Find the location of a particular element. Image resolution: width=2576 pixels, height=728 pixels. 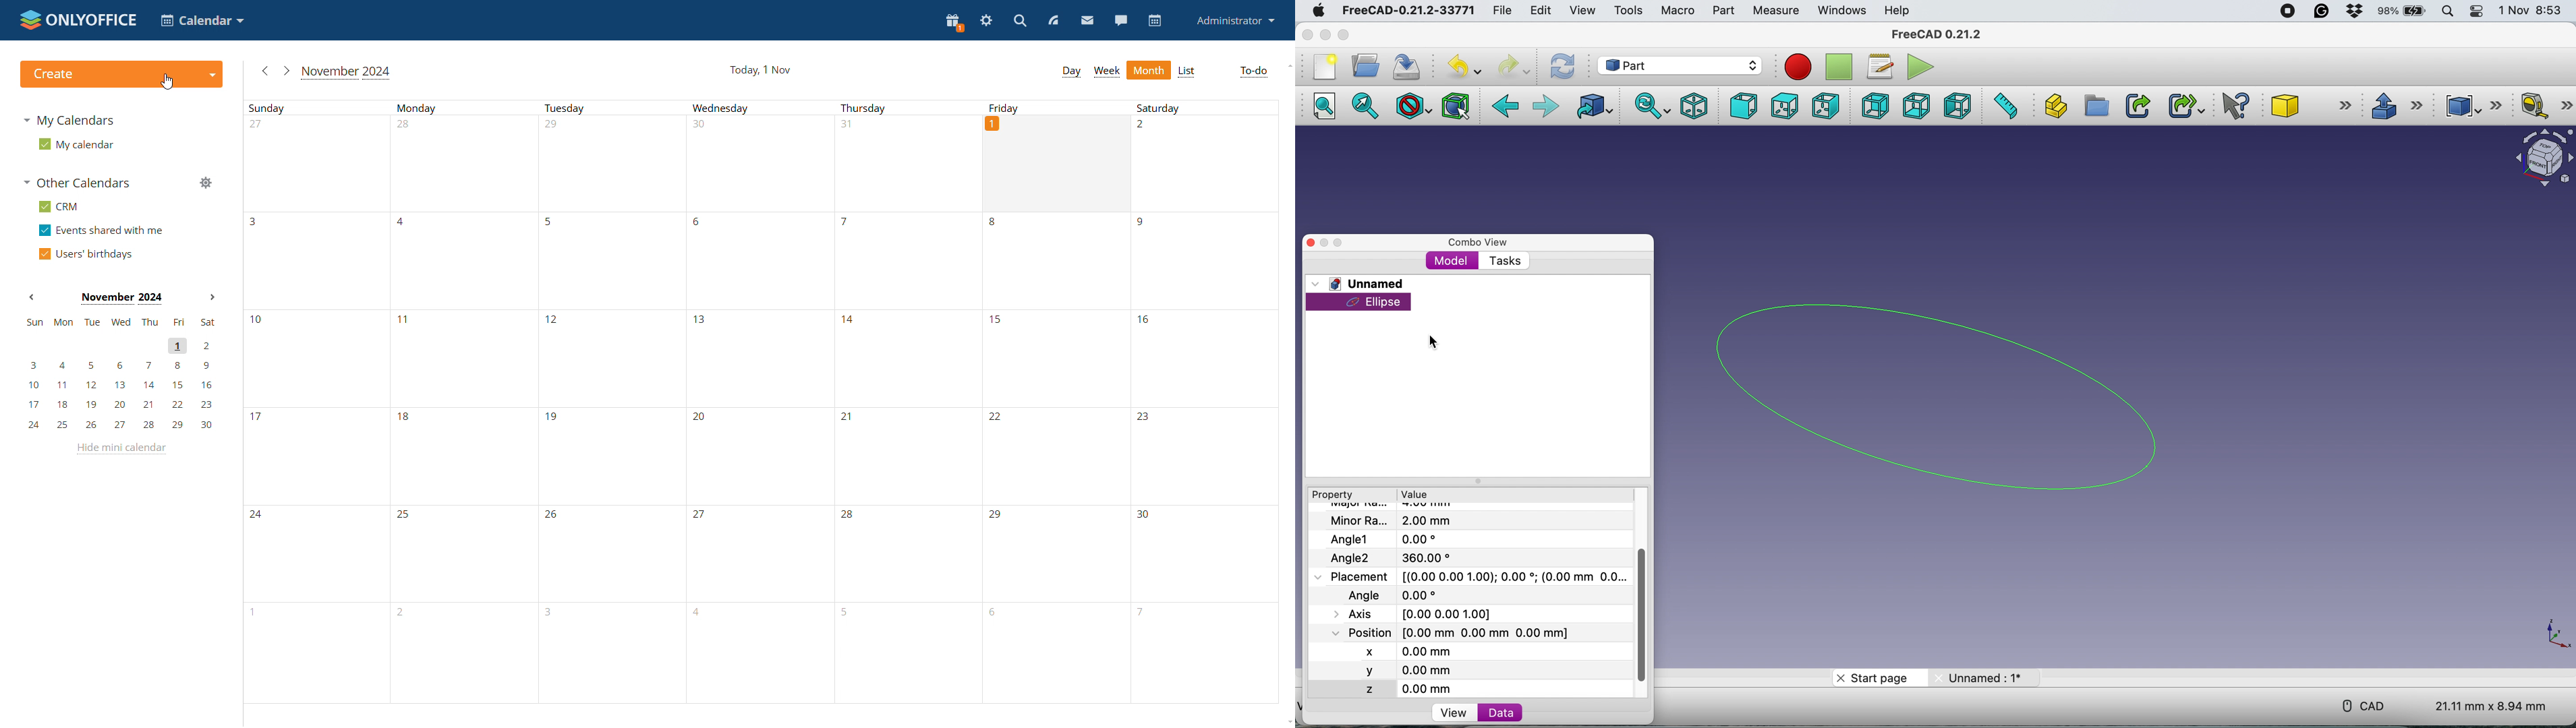

view is located at coordinates (1581, 9).